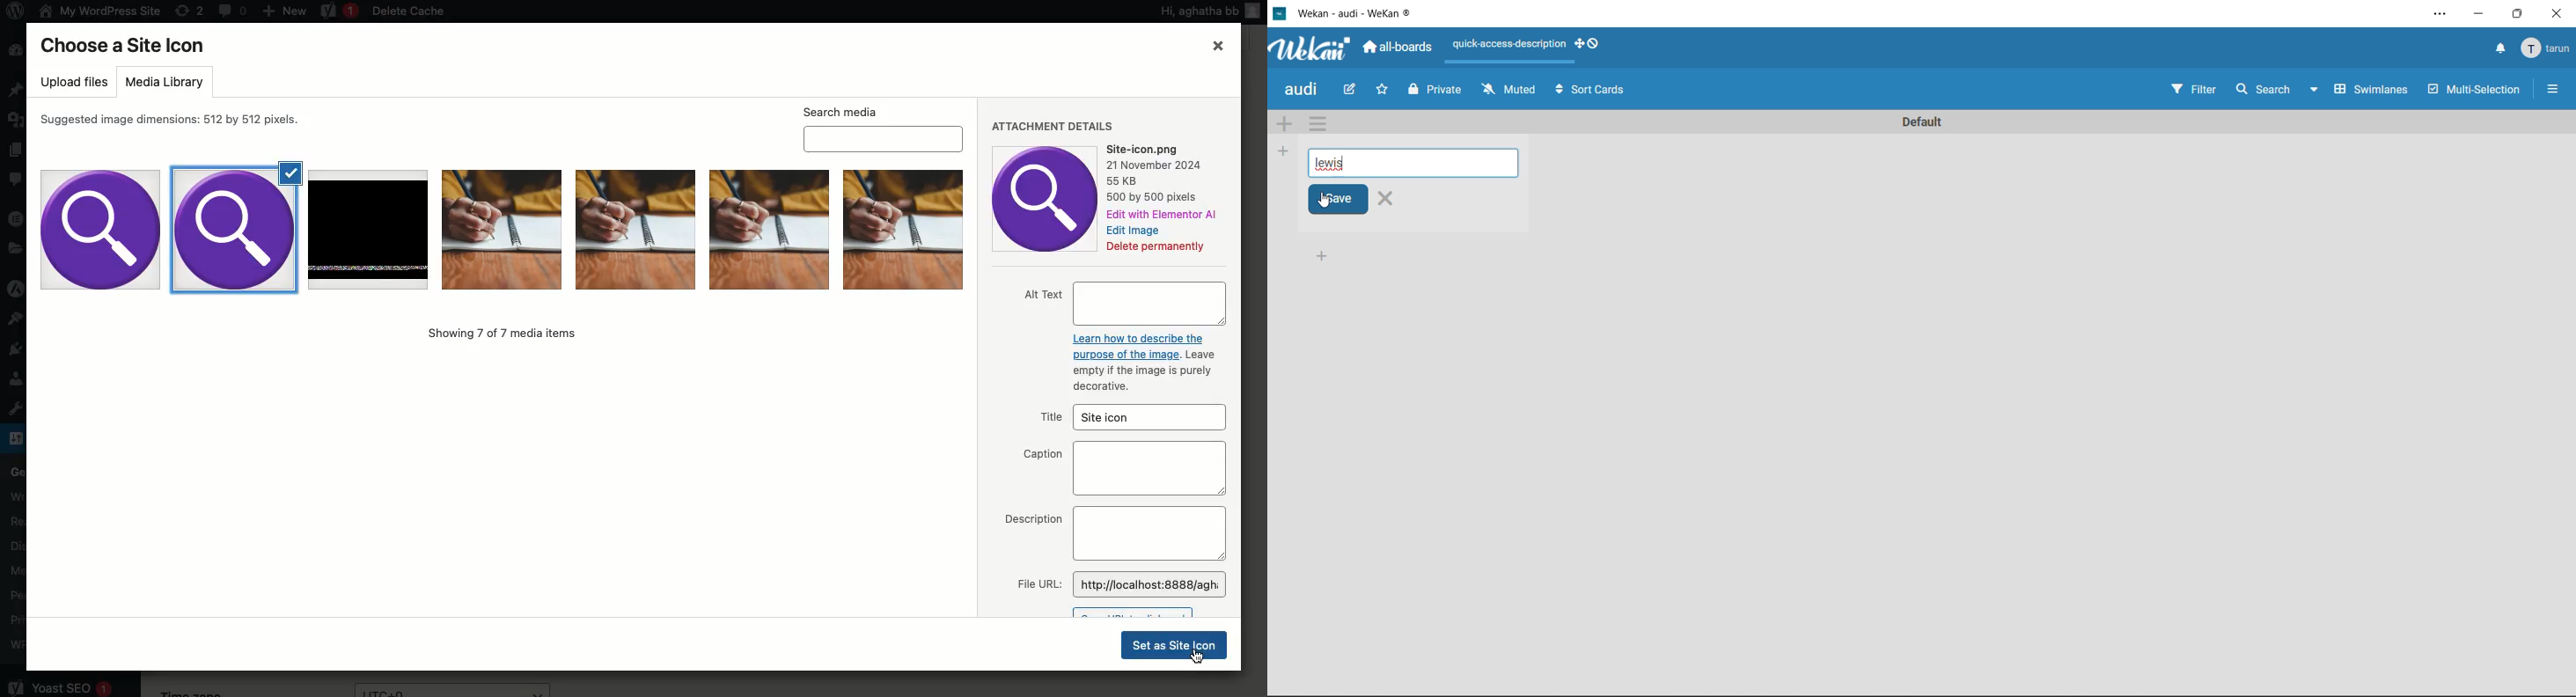 The image size is (2576, 700). I want to click on add list, so click(1284, 151).